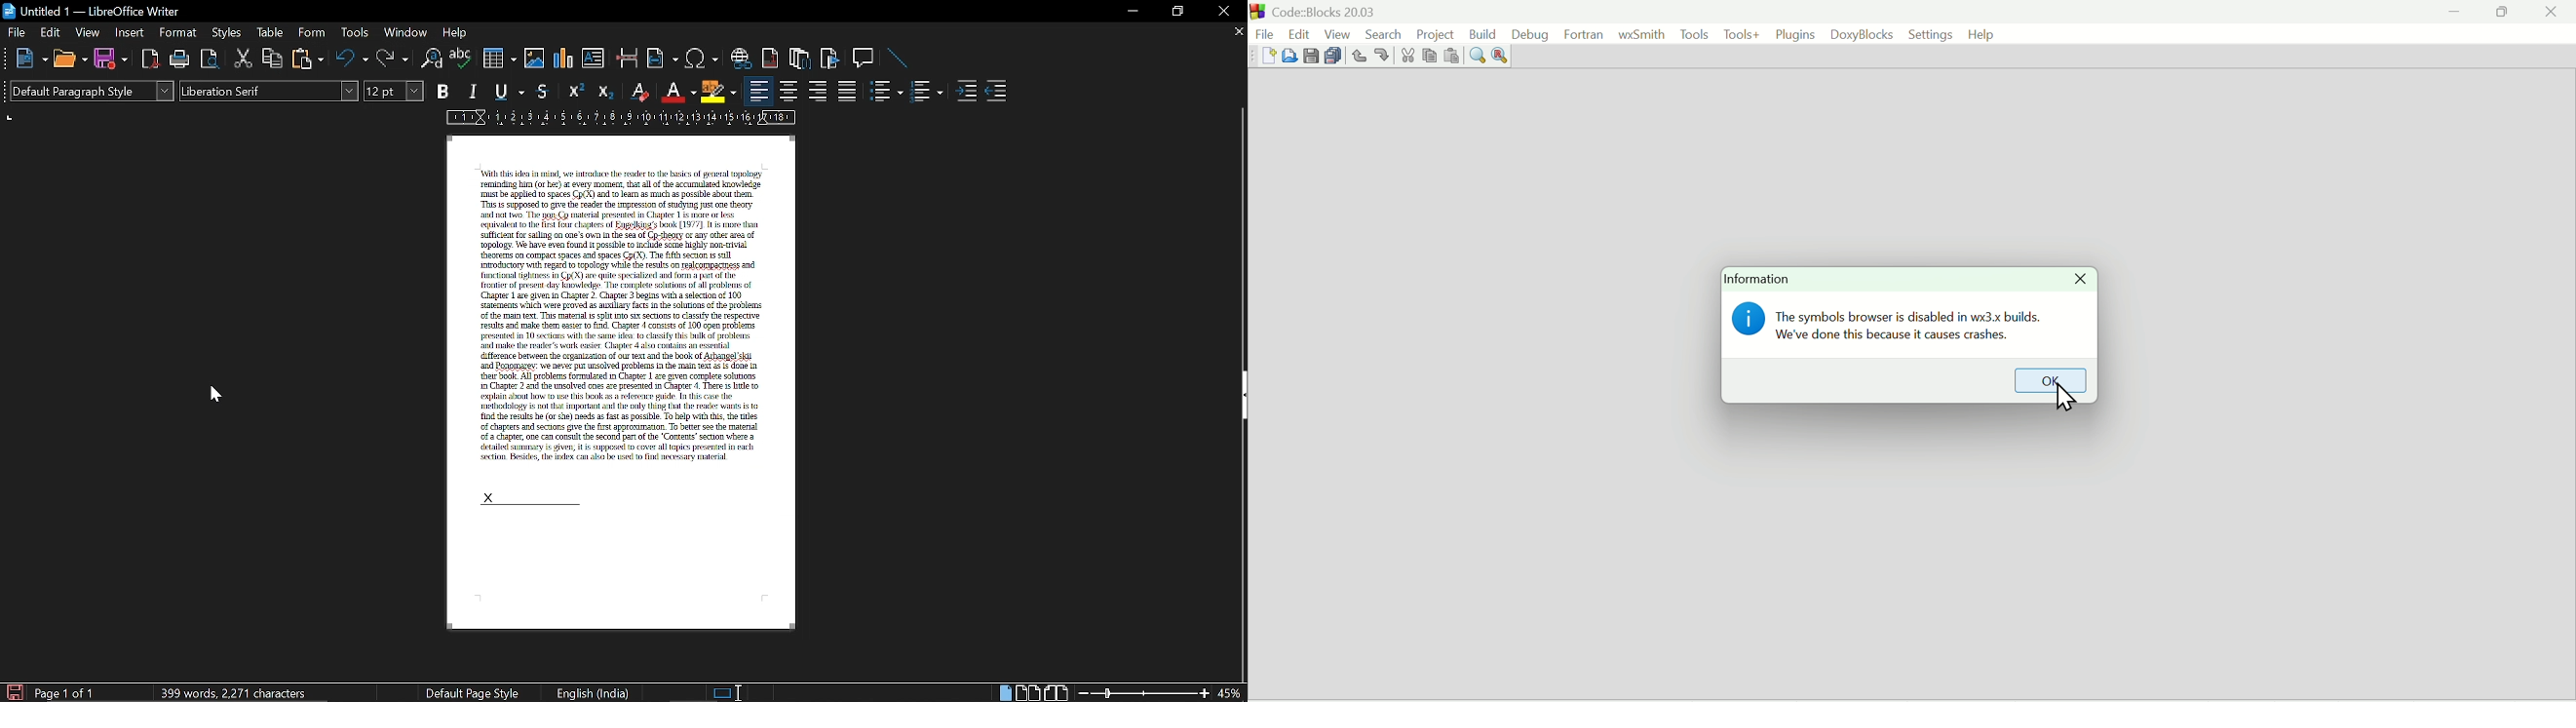 This screenshot has width=2576, height=728. What do you see at coordinates (1640, 35) in the screenshot?
I see `WxSmith` at bounding box center [1640, 35].